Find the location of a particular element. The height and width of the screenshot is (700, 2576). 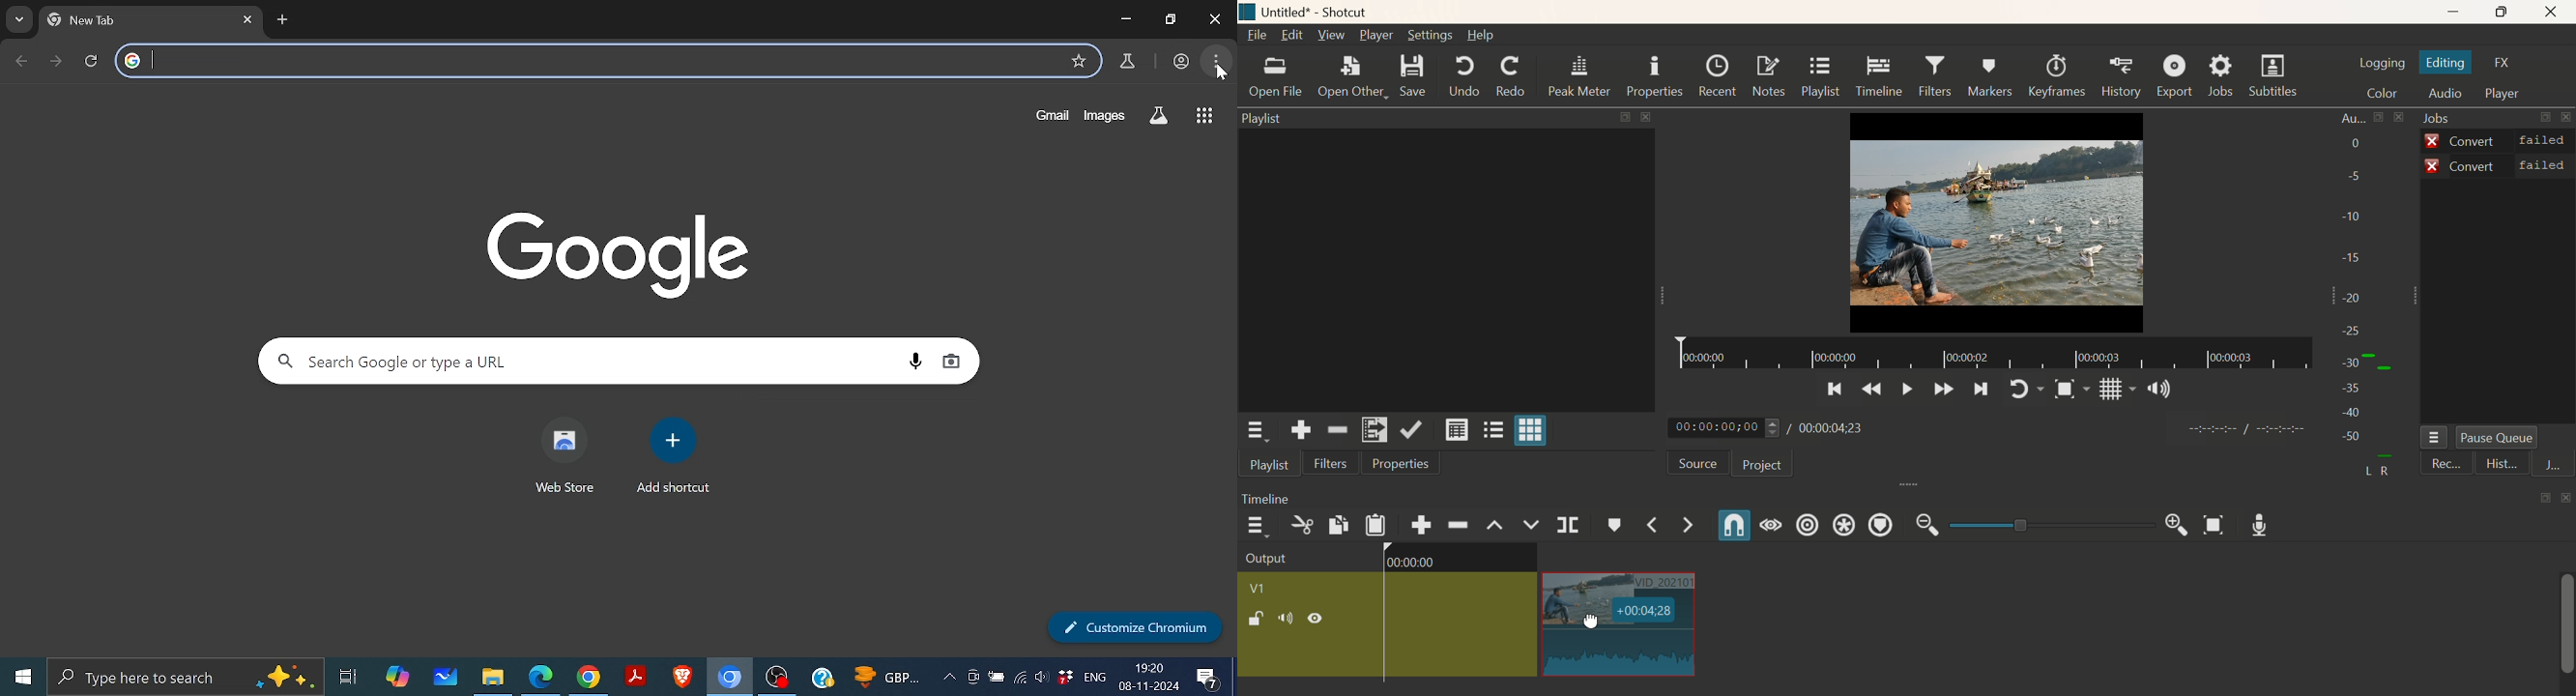

FX is located at coordinates (2507, 63).